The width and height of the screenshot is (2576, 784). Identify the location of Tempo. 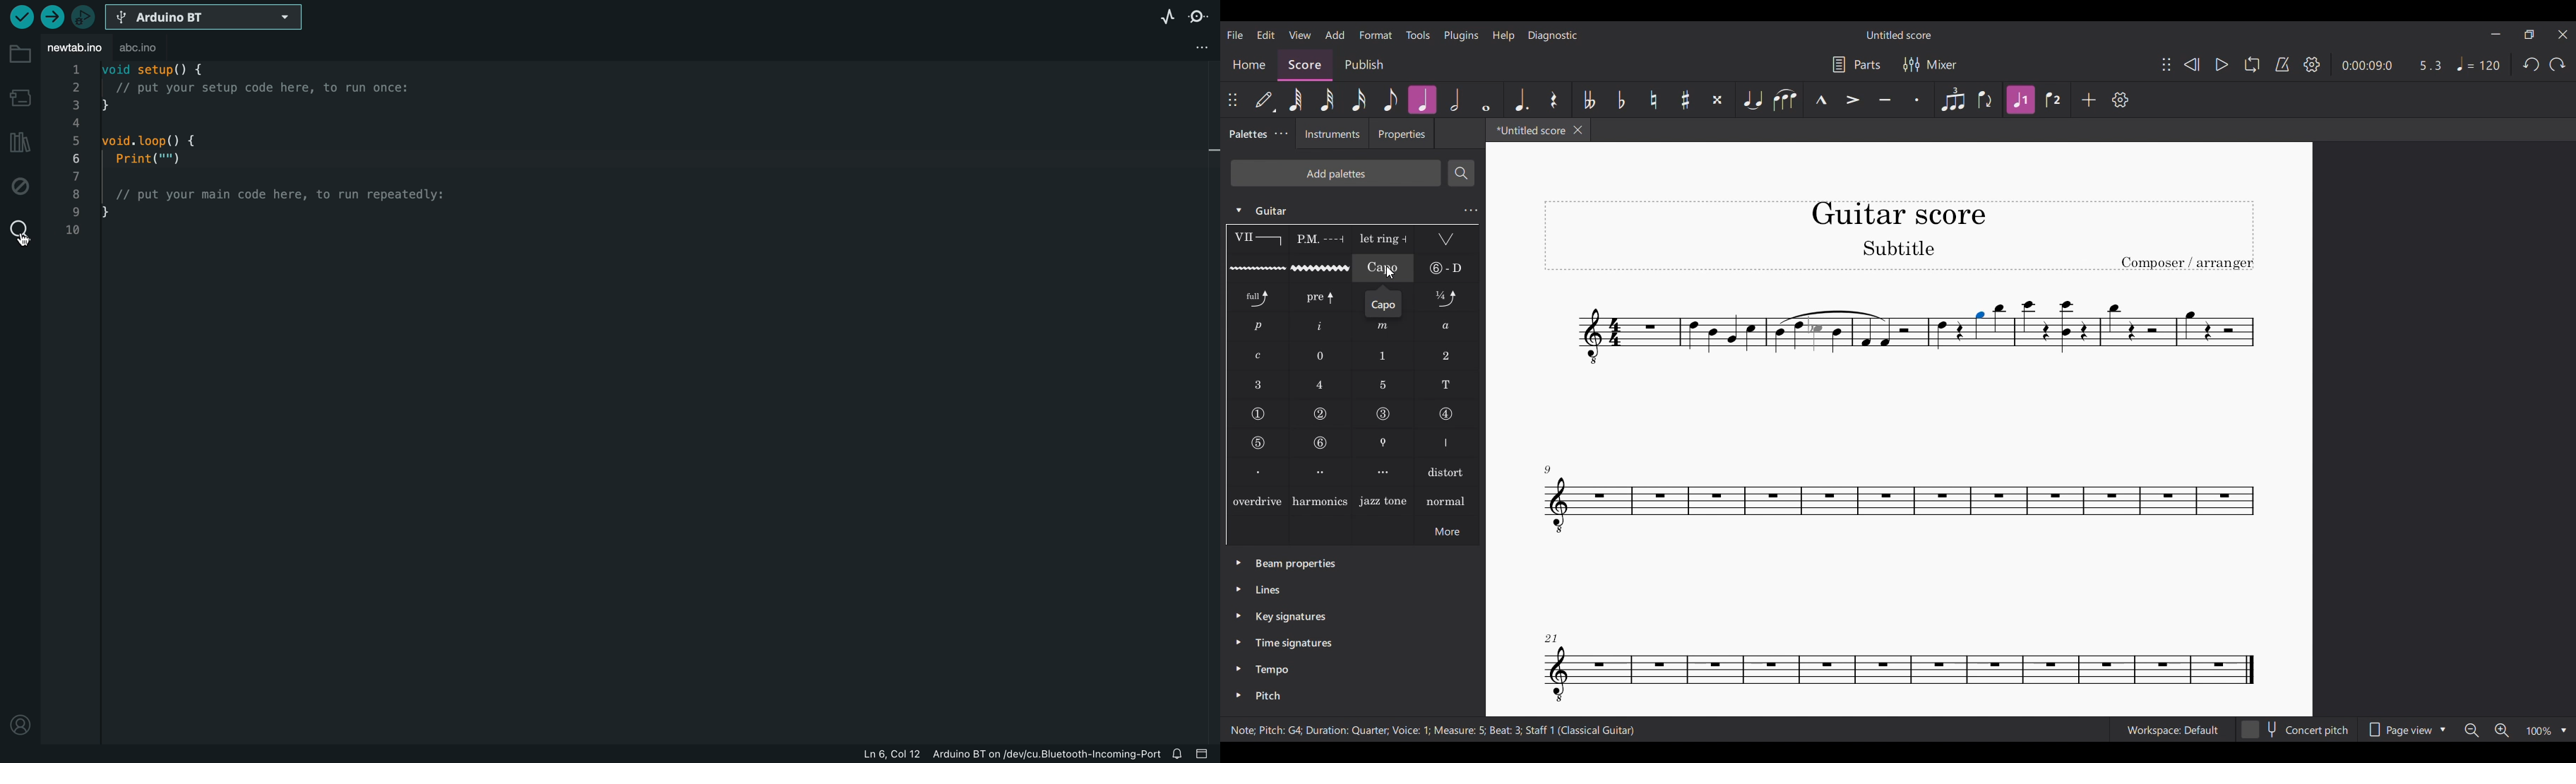
(1272, 670).